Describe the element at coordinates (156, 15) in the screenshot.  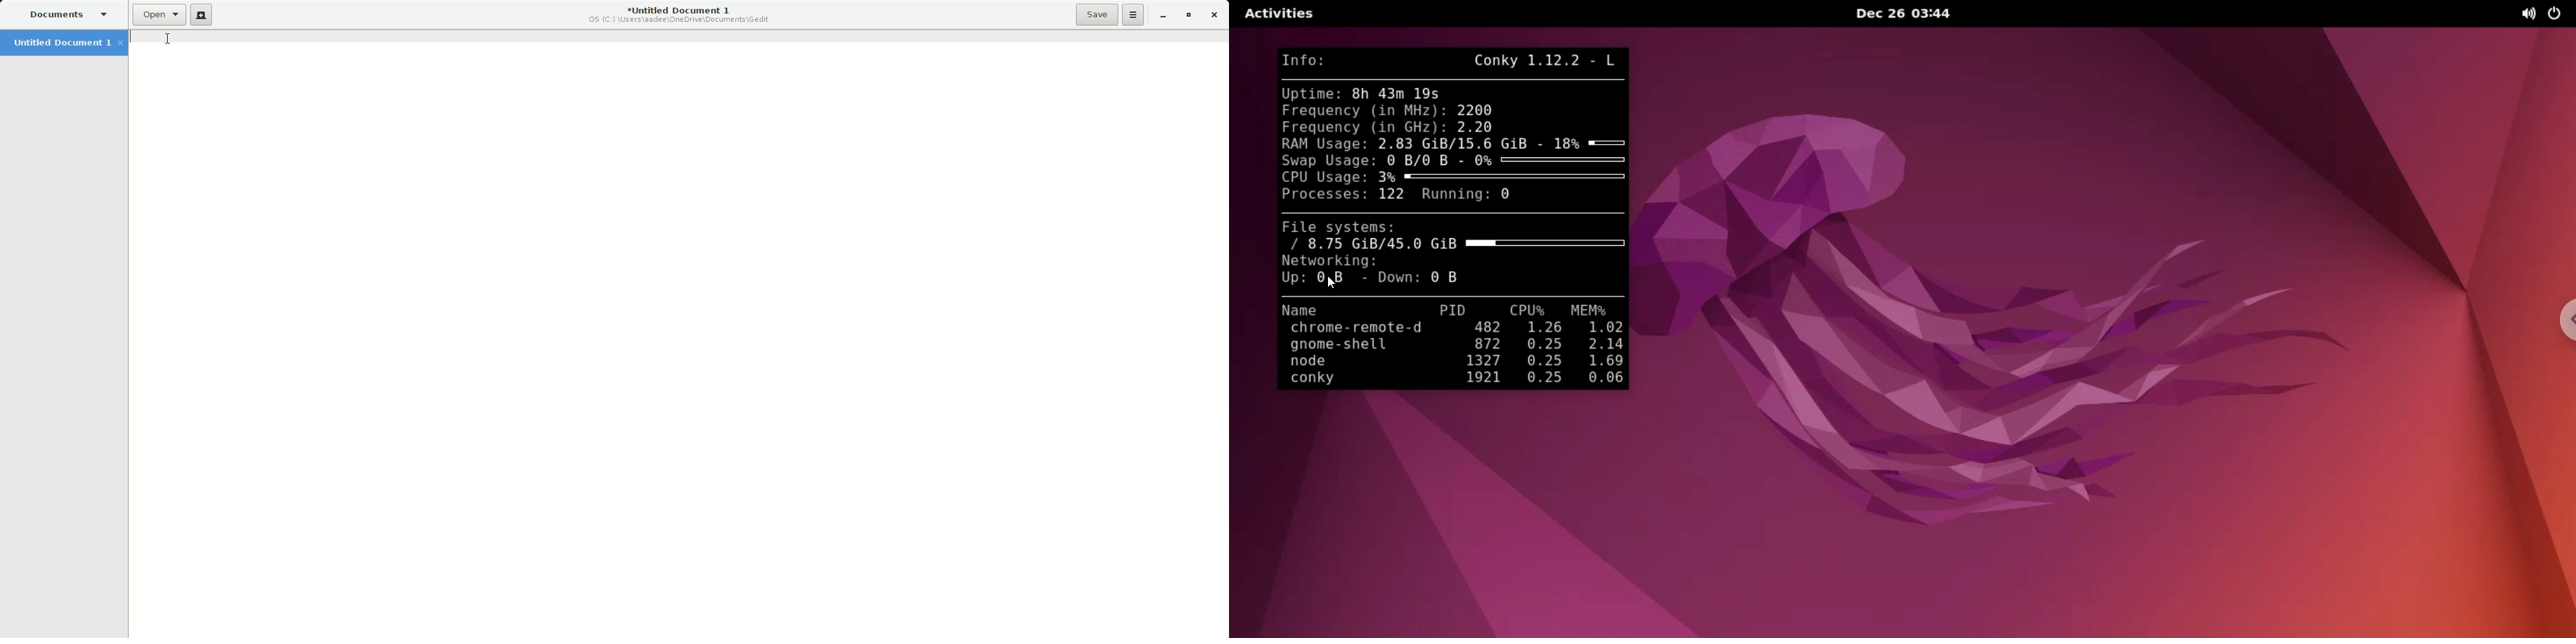
I see `Open` at that location.